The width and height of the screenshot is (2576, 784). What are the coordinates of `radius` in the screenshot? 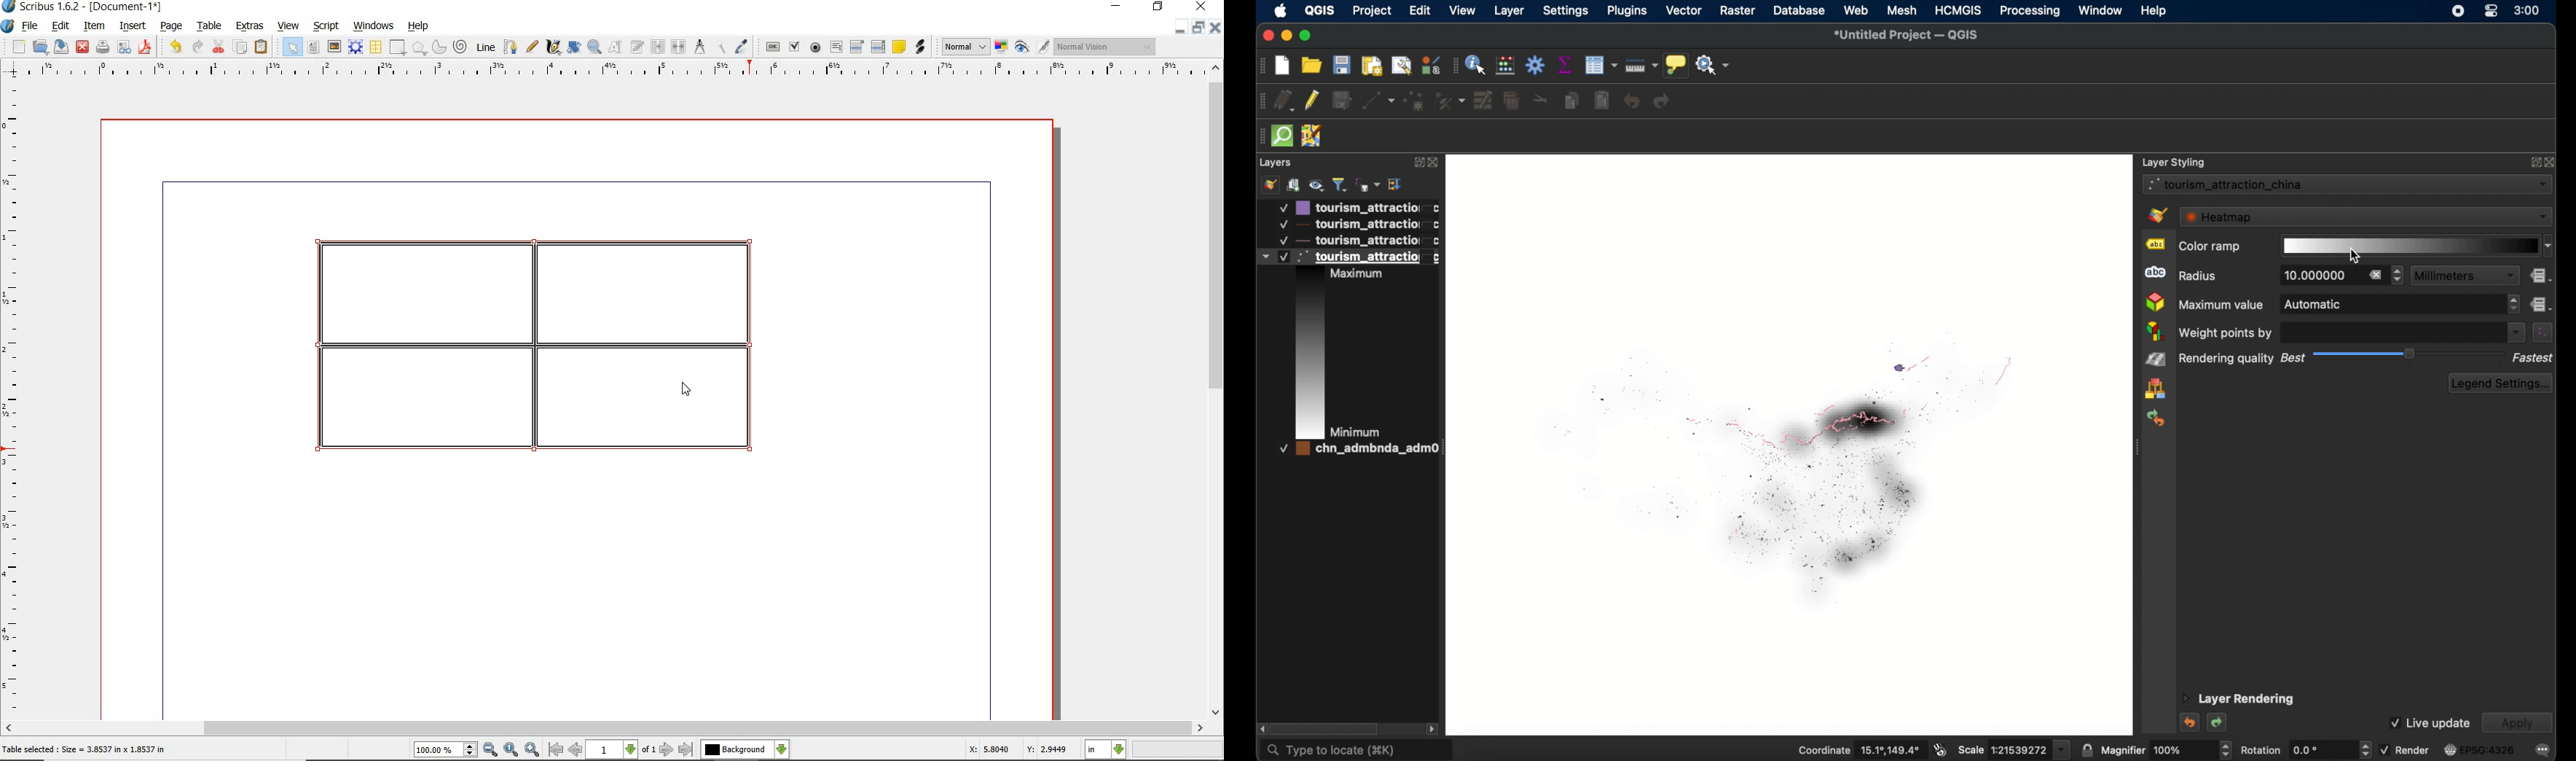 It's located at (2200, 276).